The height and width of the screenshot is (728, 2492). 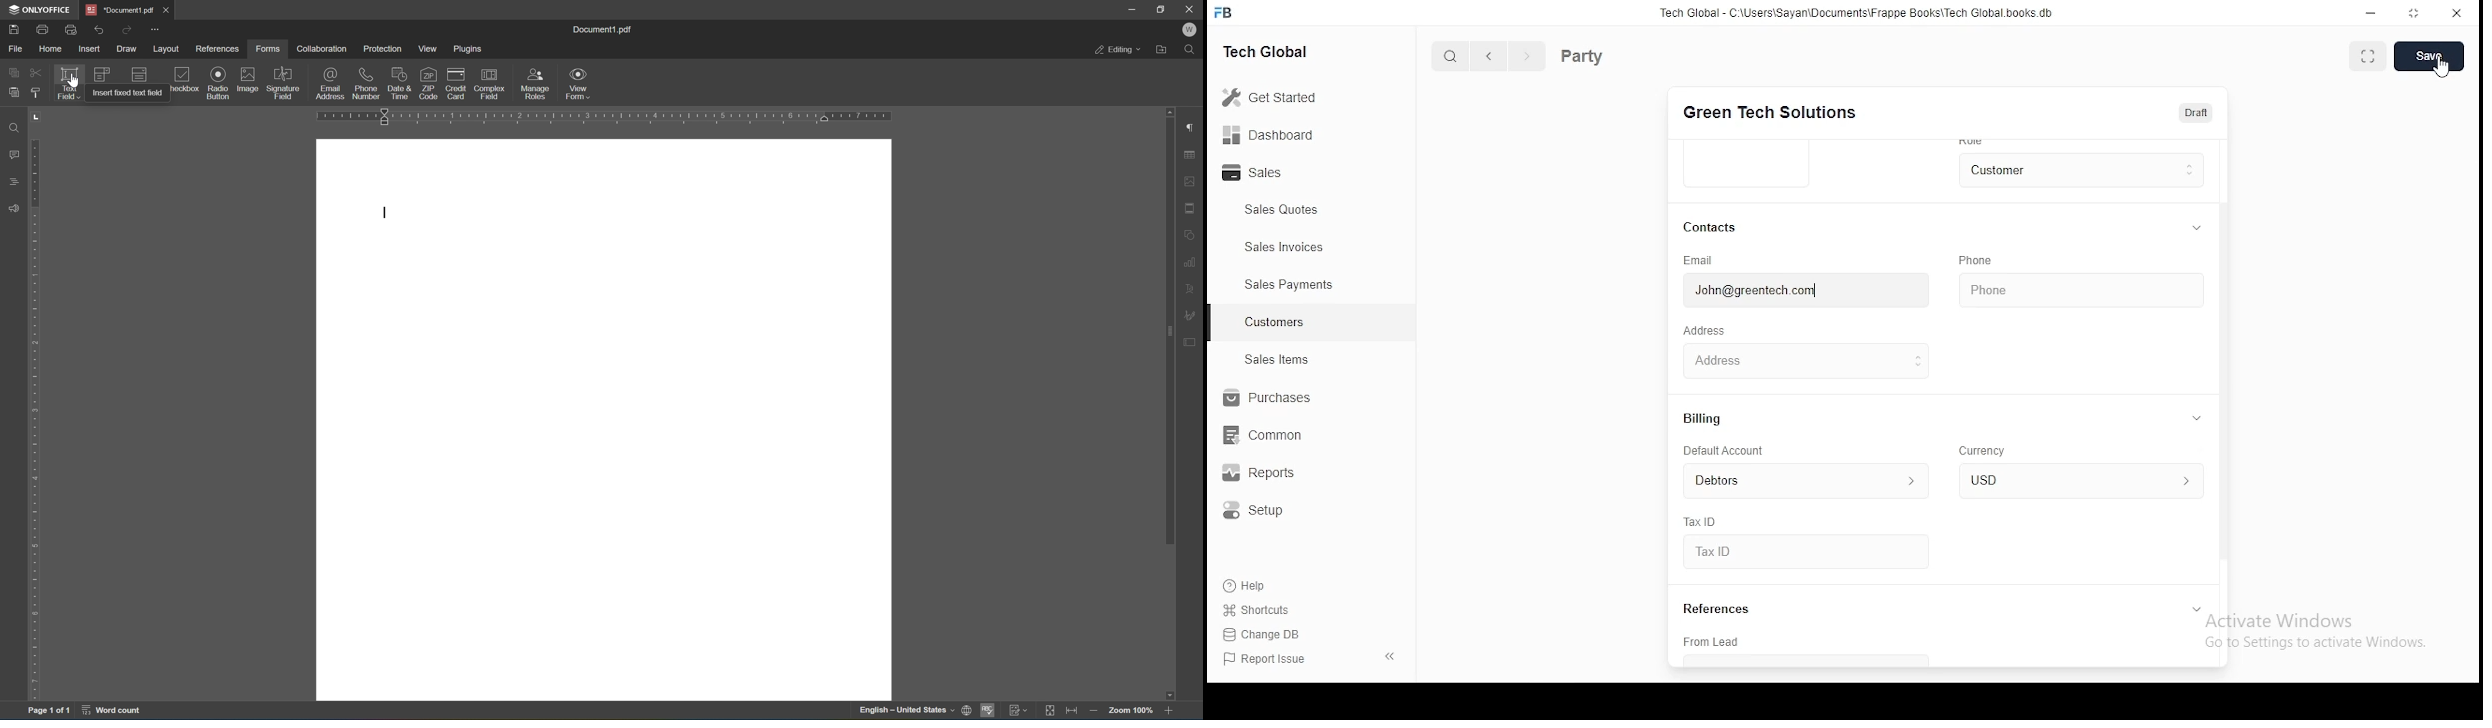 What do you see at coordinates (1133, 710) in the screenshot?
I see `zoom out` at bounding box center [1133, 710].